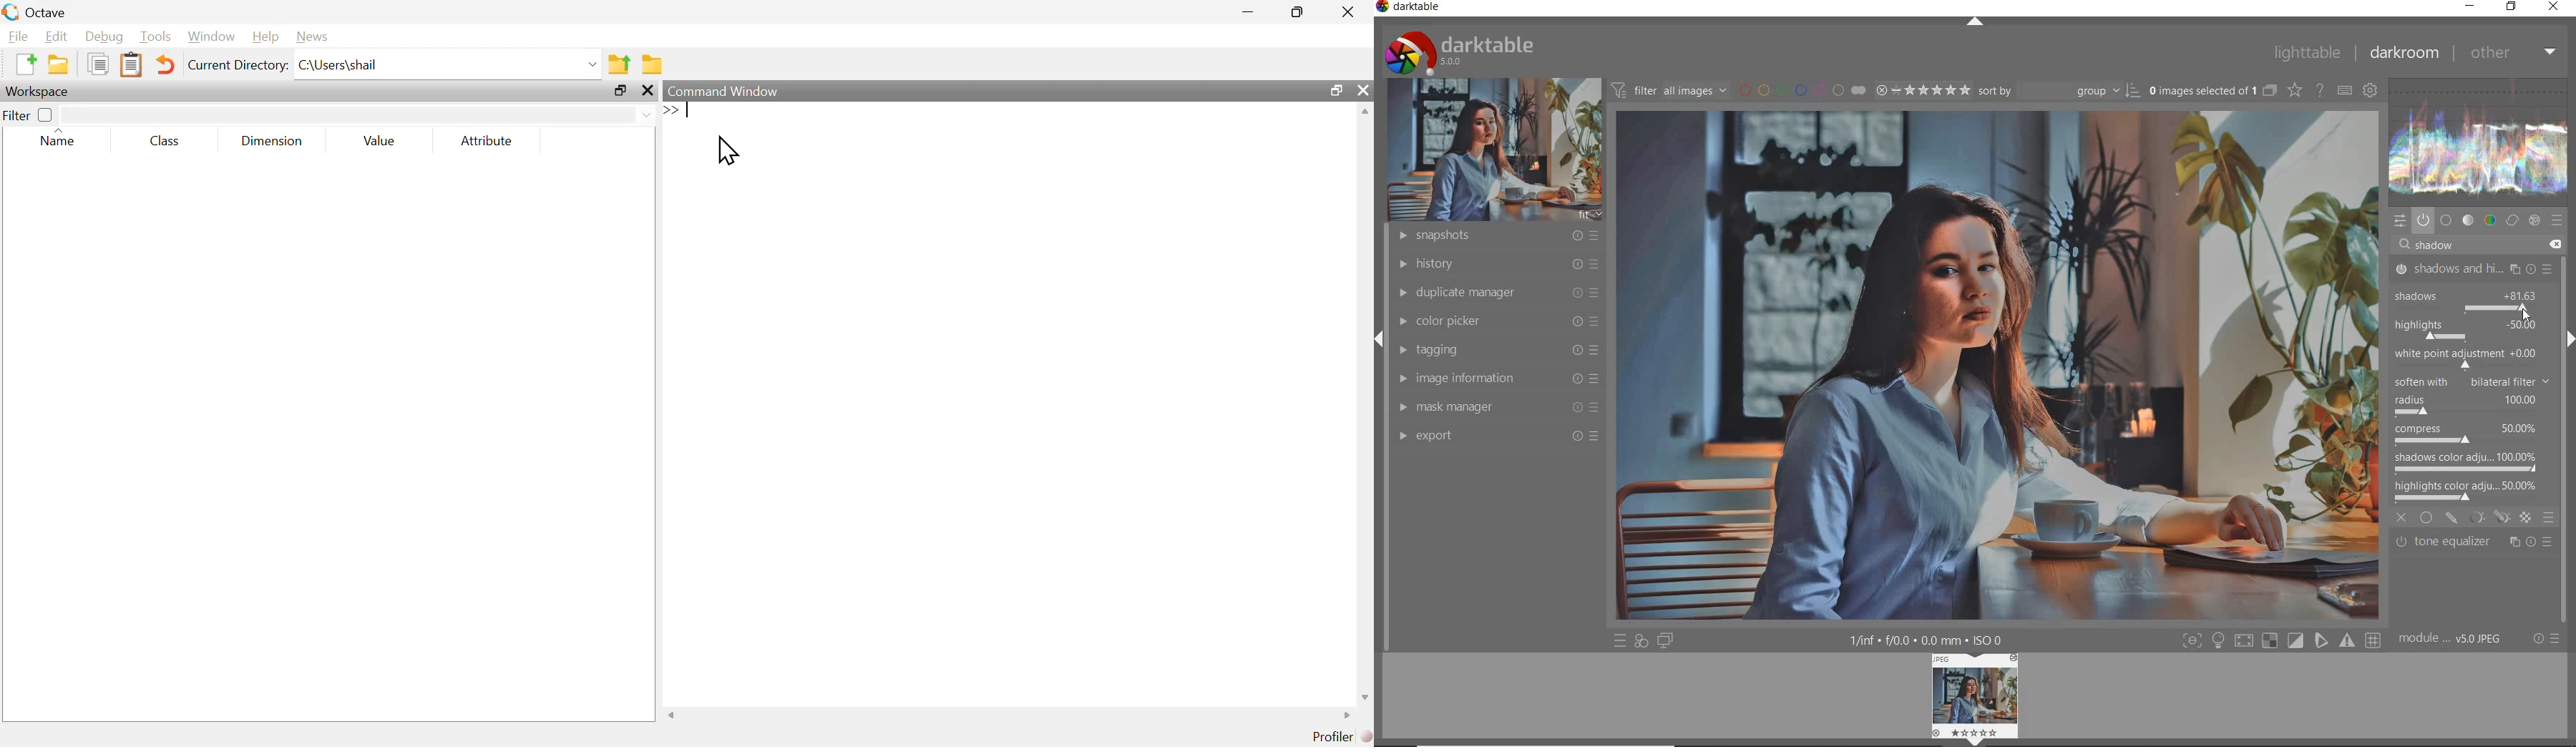 Image resolution: width=2576 pixels, height=756 pixels. What do you see at coordinates (2403, 54) in the screenshot?
I see `darkroom` at bounding box center [2403, 54].